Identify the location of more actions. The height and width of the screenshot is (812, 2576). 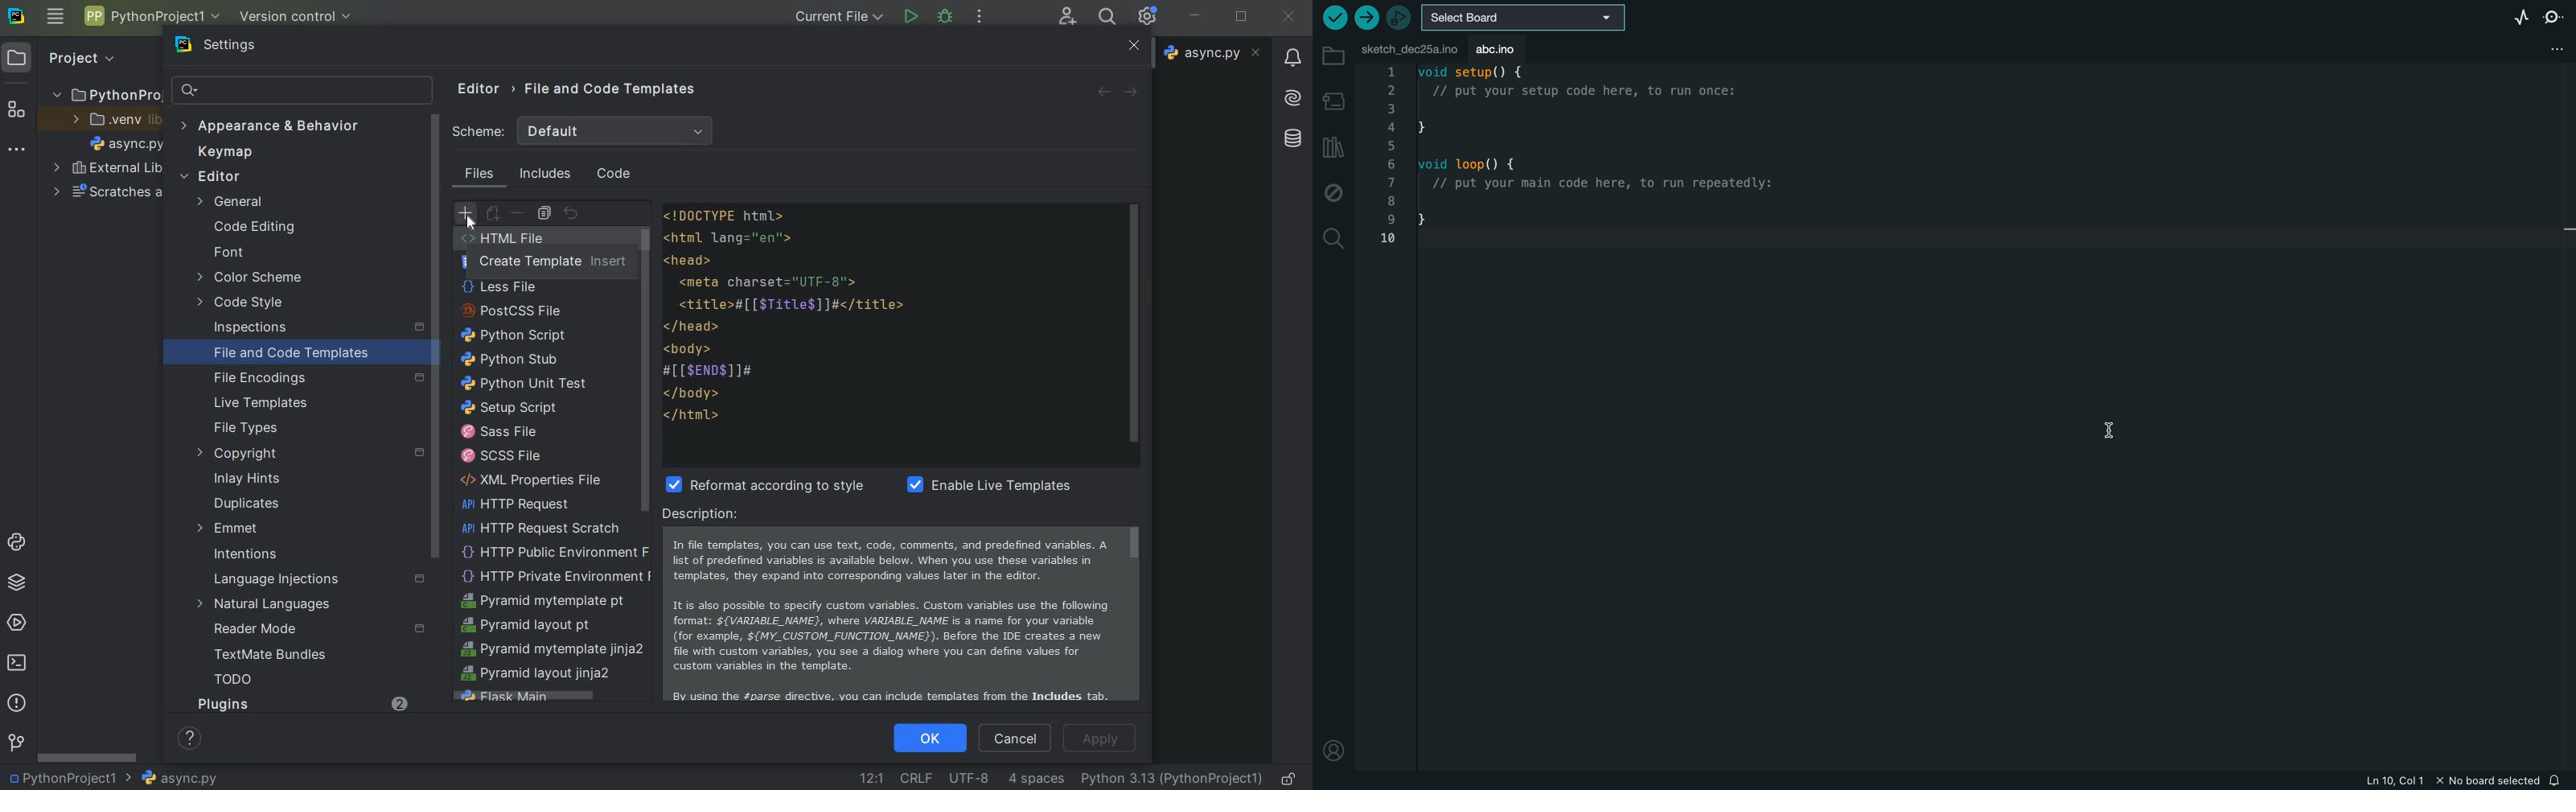
(979, 19).